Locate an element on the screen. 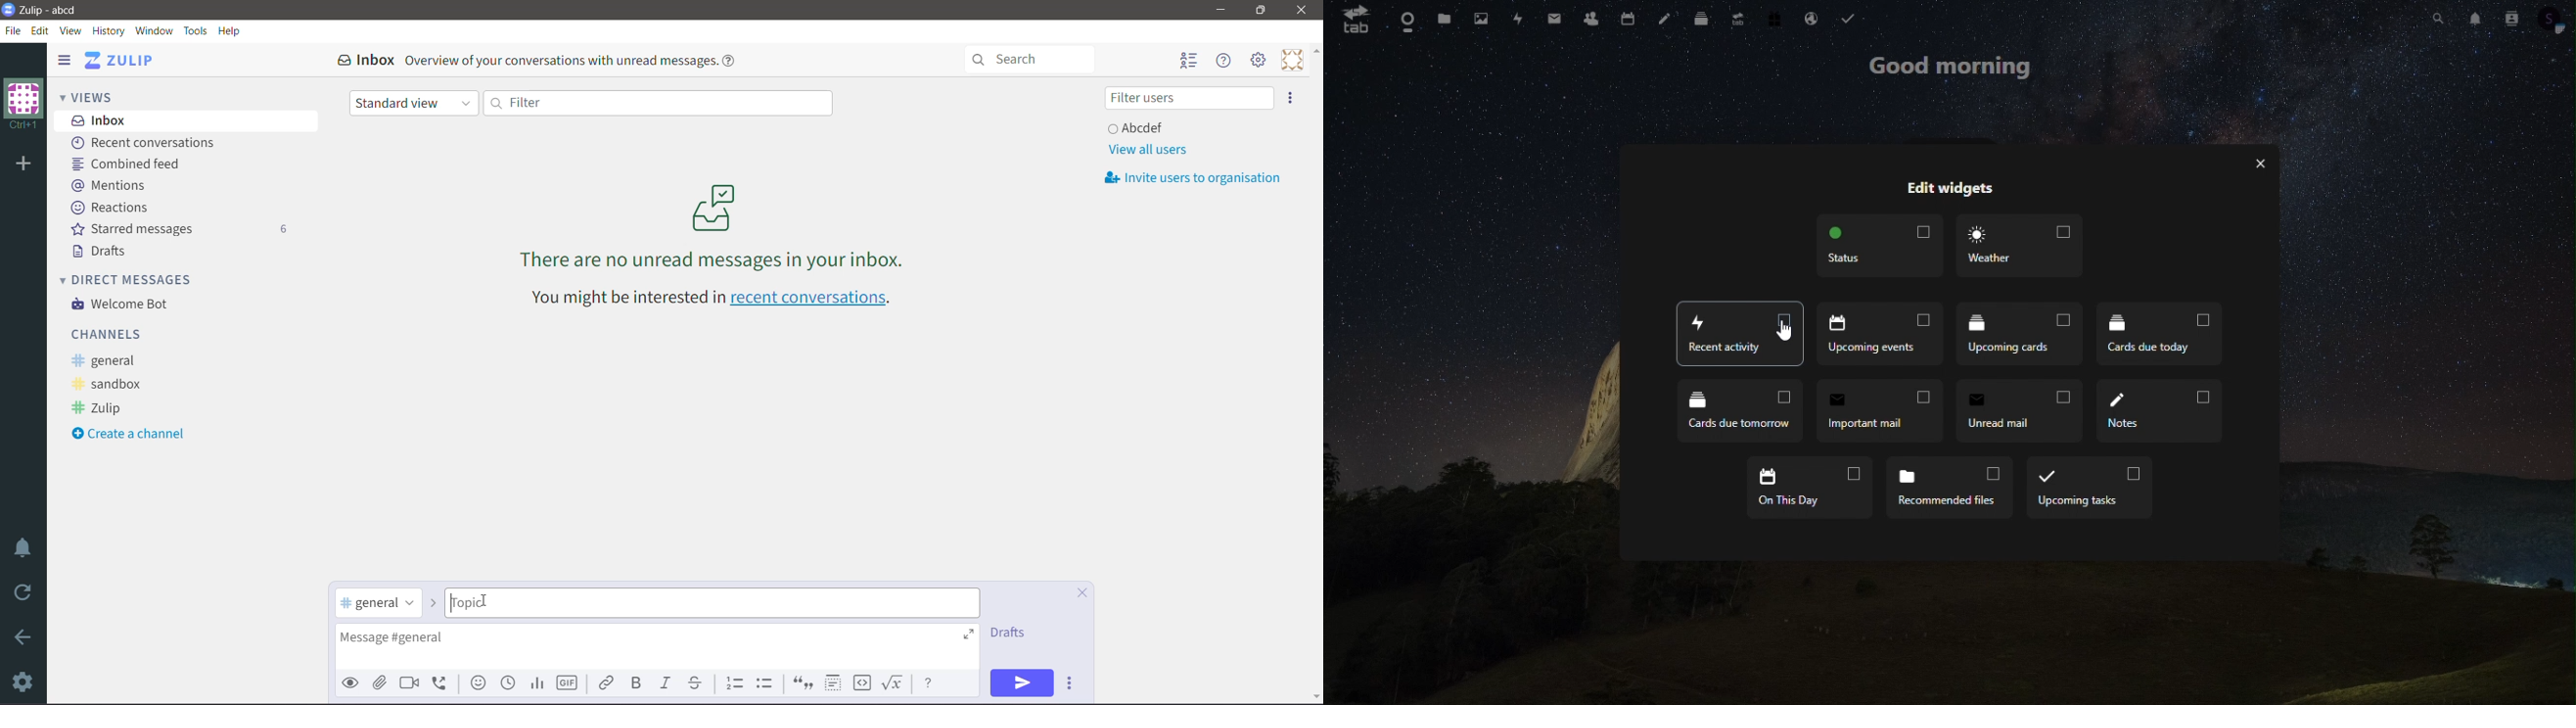  deck is located at coordinates (1701, 22).